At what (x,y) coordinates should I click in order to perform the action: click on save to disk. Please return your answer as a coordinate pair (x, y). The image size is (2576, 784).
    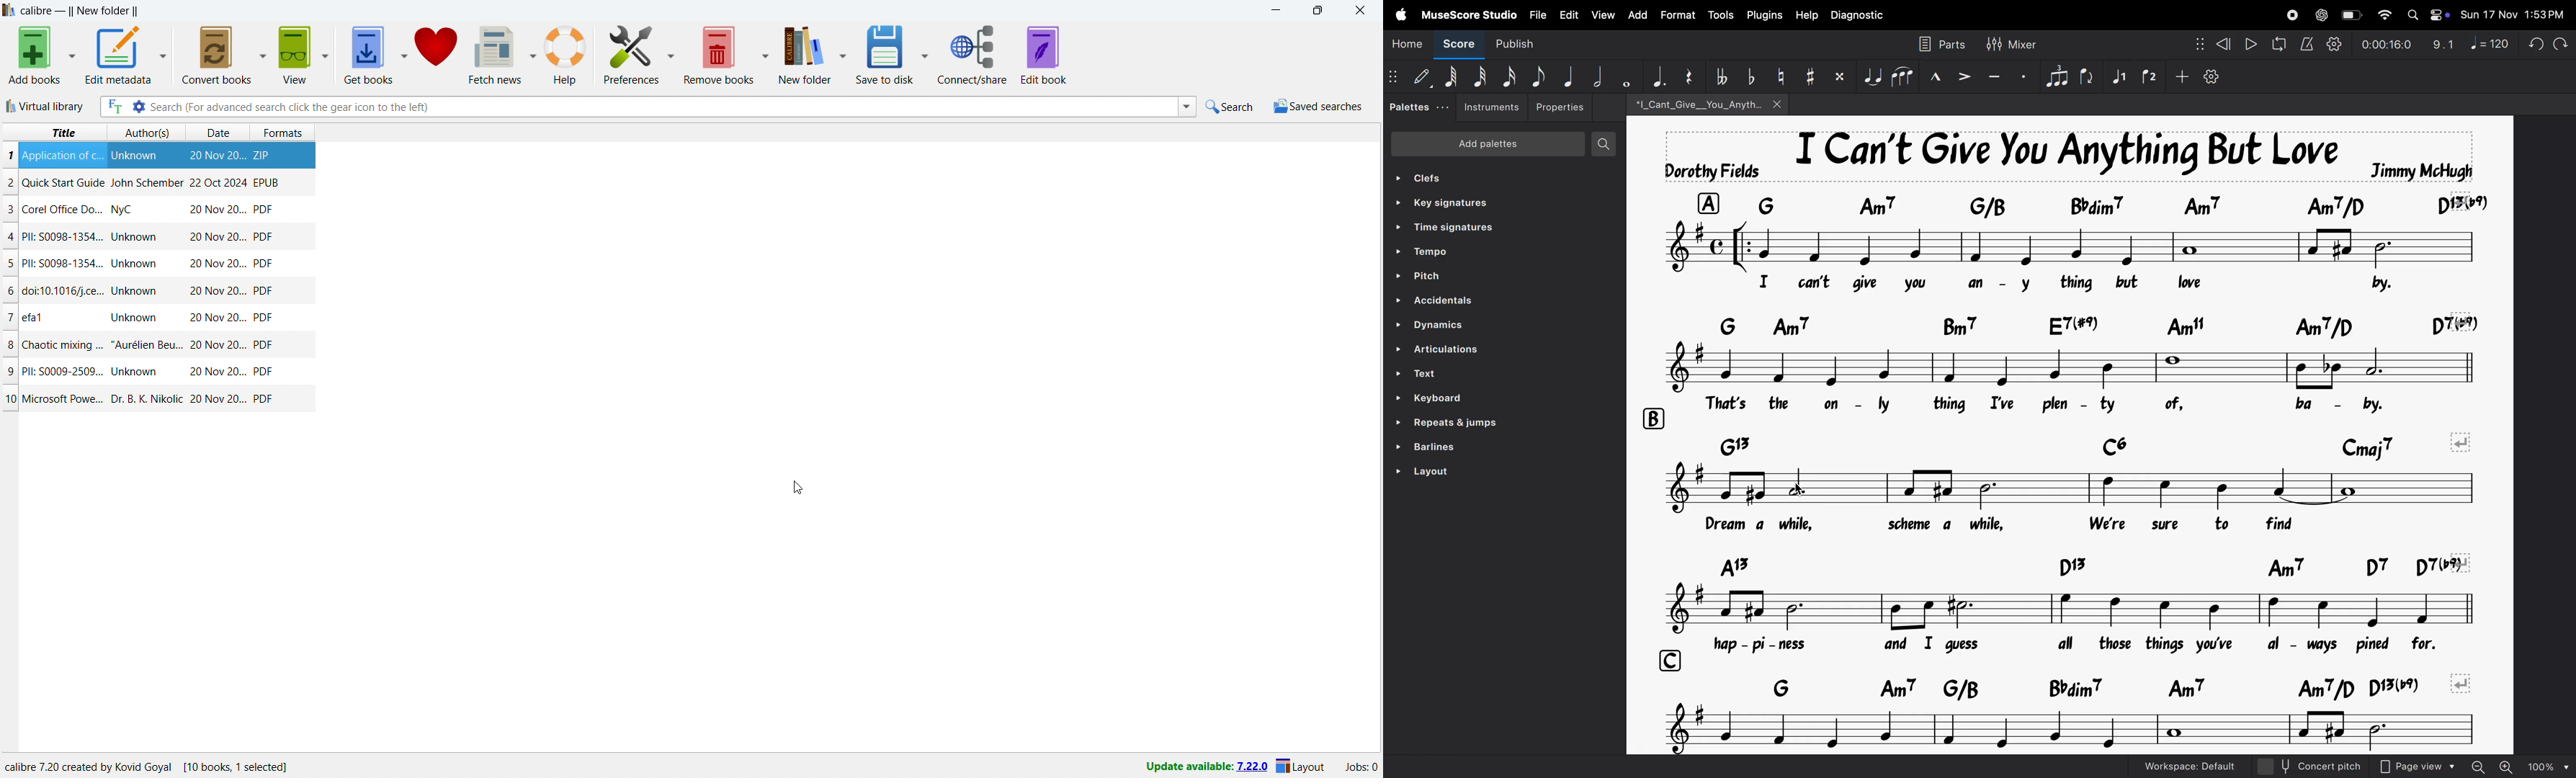
    Looking at the image, I should click on (903, 54).